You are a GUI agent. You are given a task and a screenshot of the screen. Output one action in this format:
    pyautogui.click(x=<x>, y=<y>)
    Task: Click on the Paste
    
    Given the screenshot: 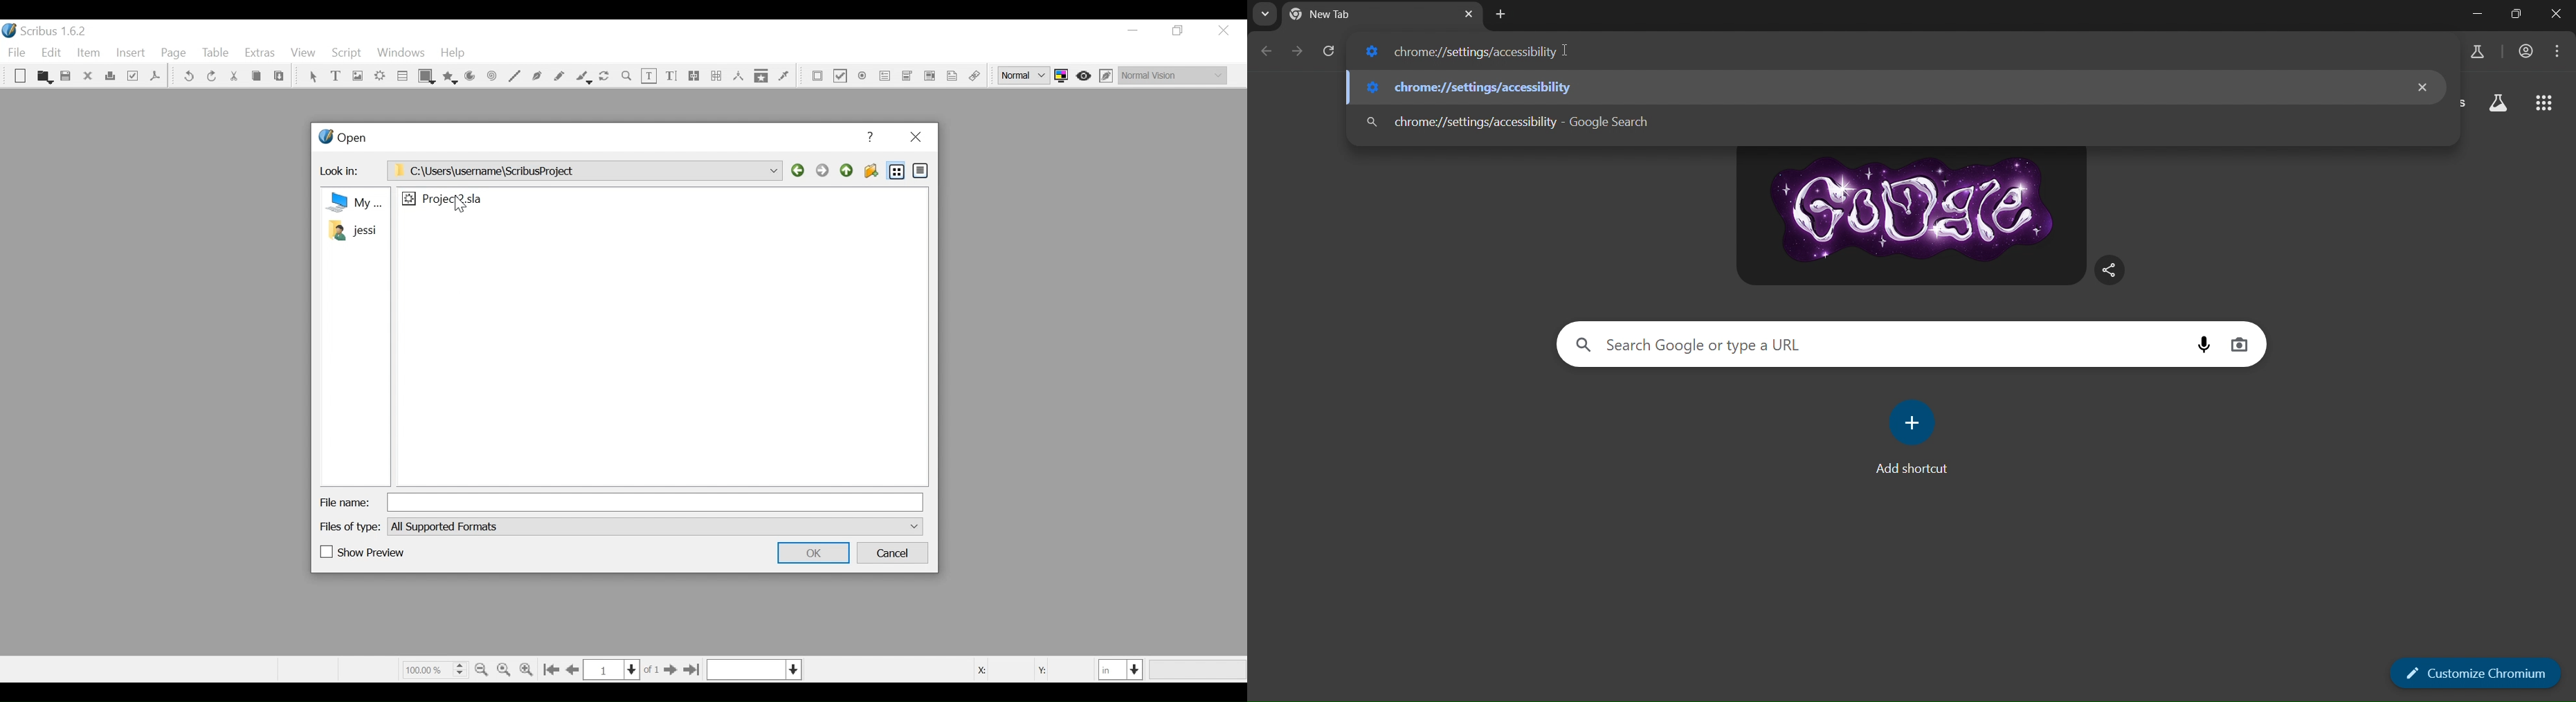 What is the action you would take?
    pyautogui.click(x=279, y=77)
    